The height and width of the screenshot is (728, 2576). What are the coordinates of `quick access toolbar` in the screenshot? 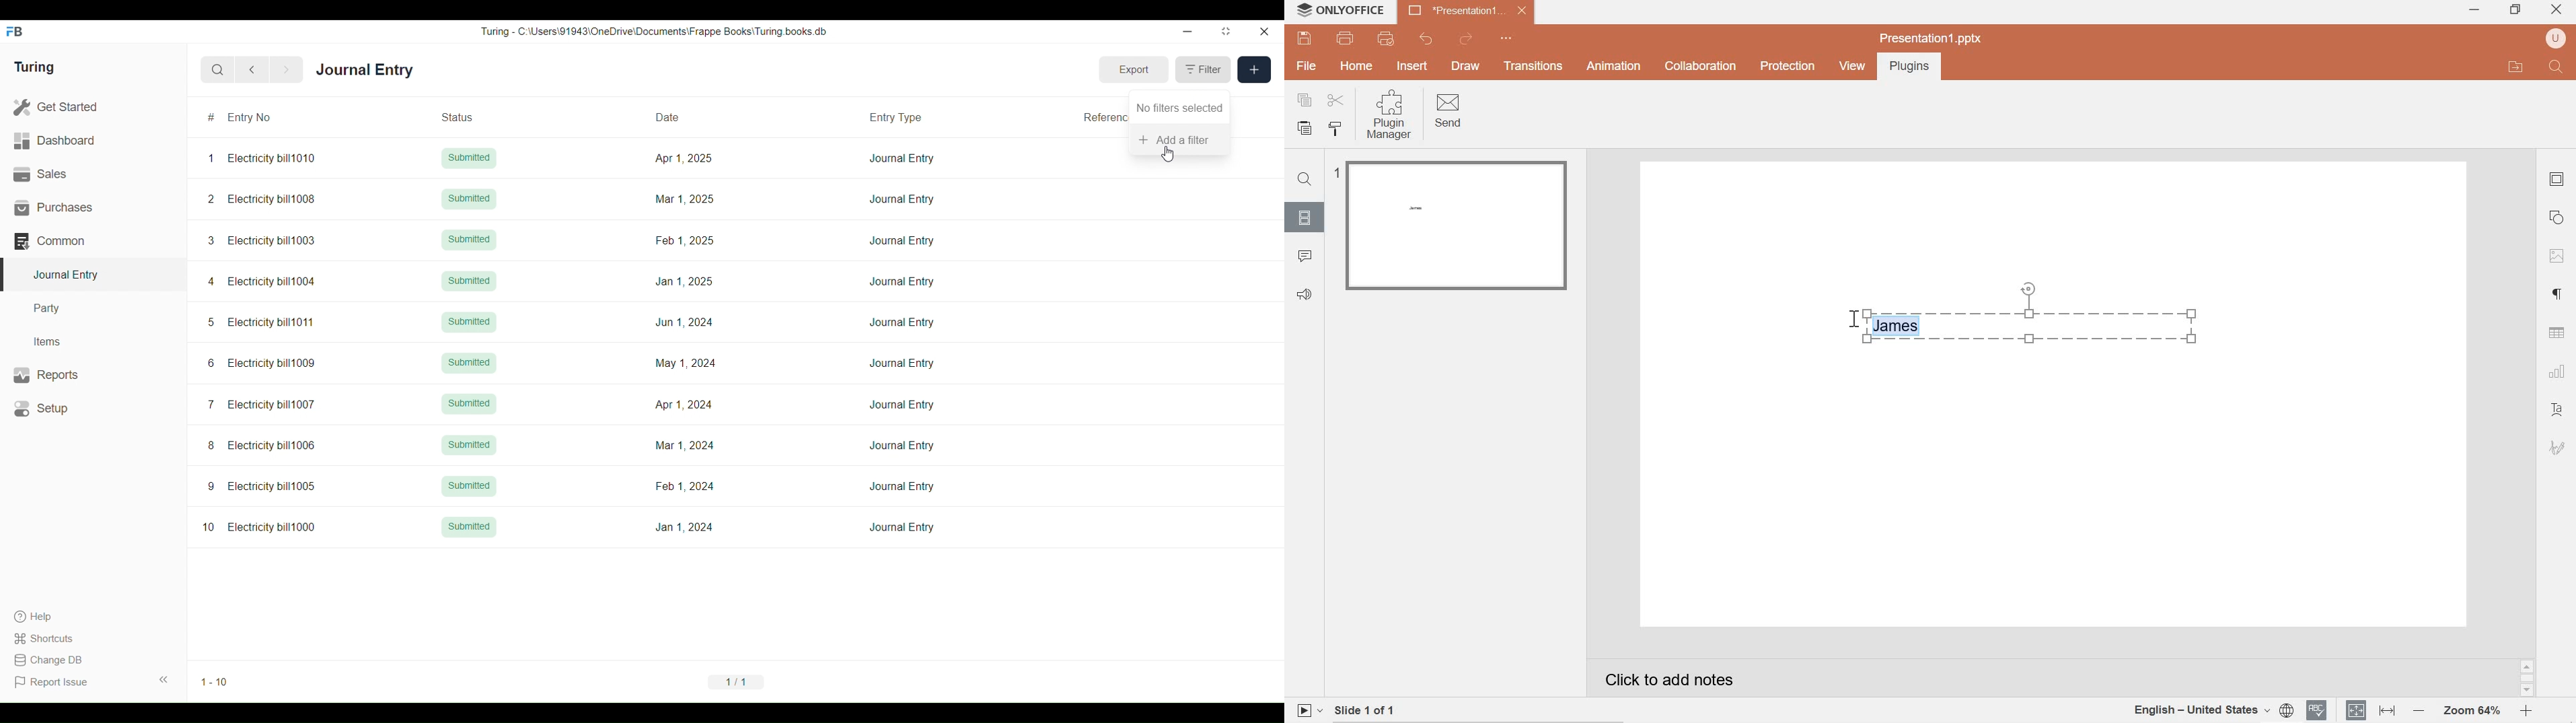 It's located at (1508, 38).